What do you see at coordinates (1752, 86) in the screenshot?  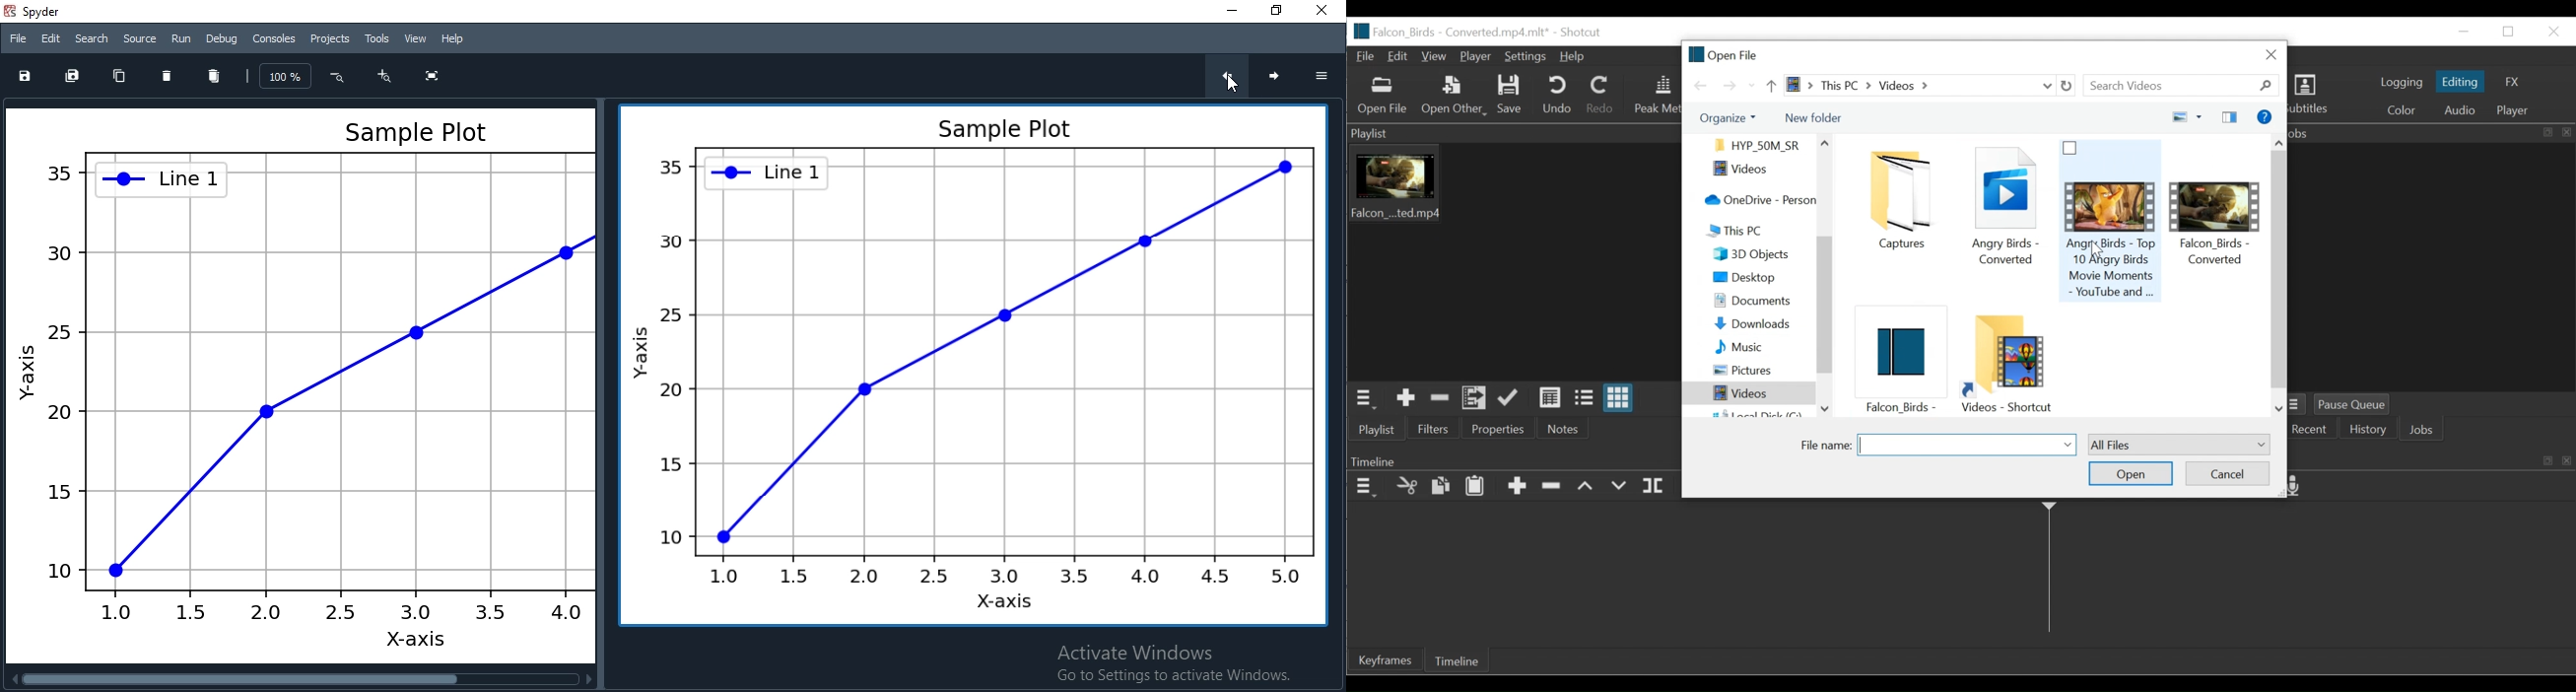 I see `Recent` at bounding box center [1752, 86].